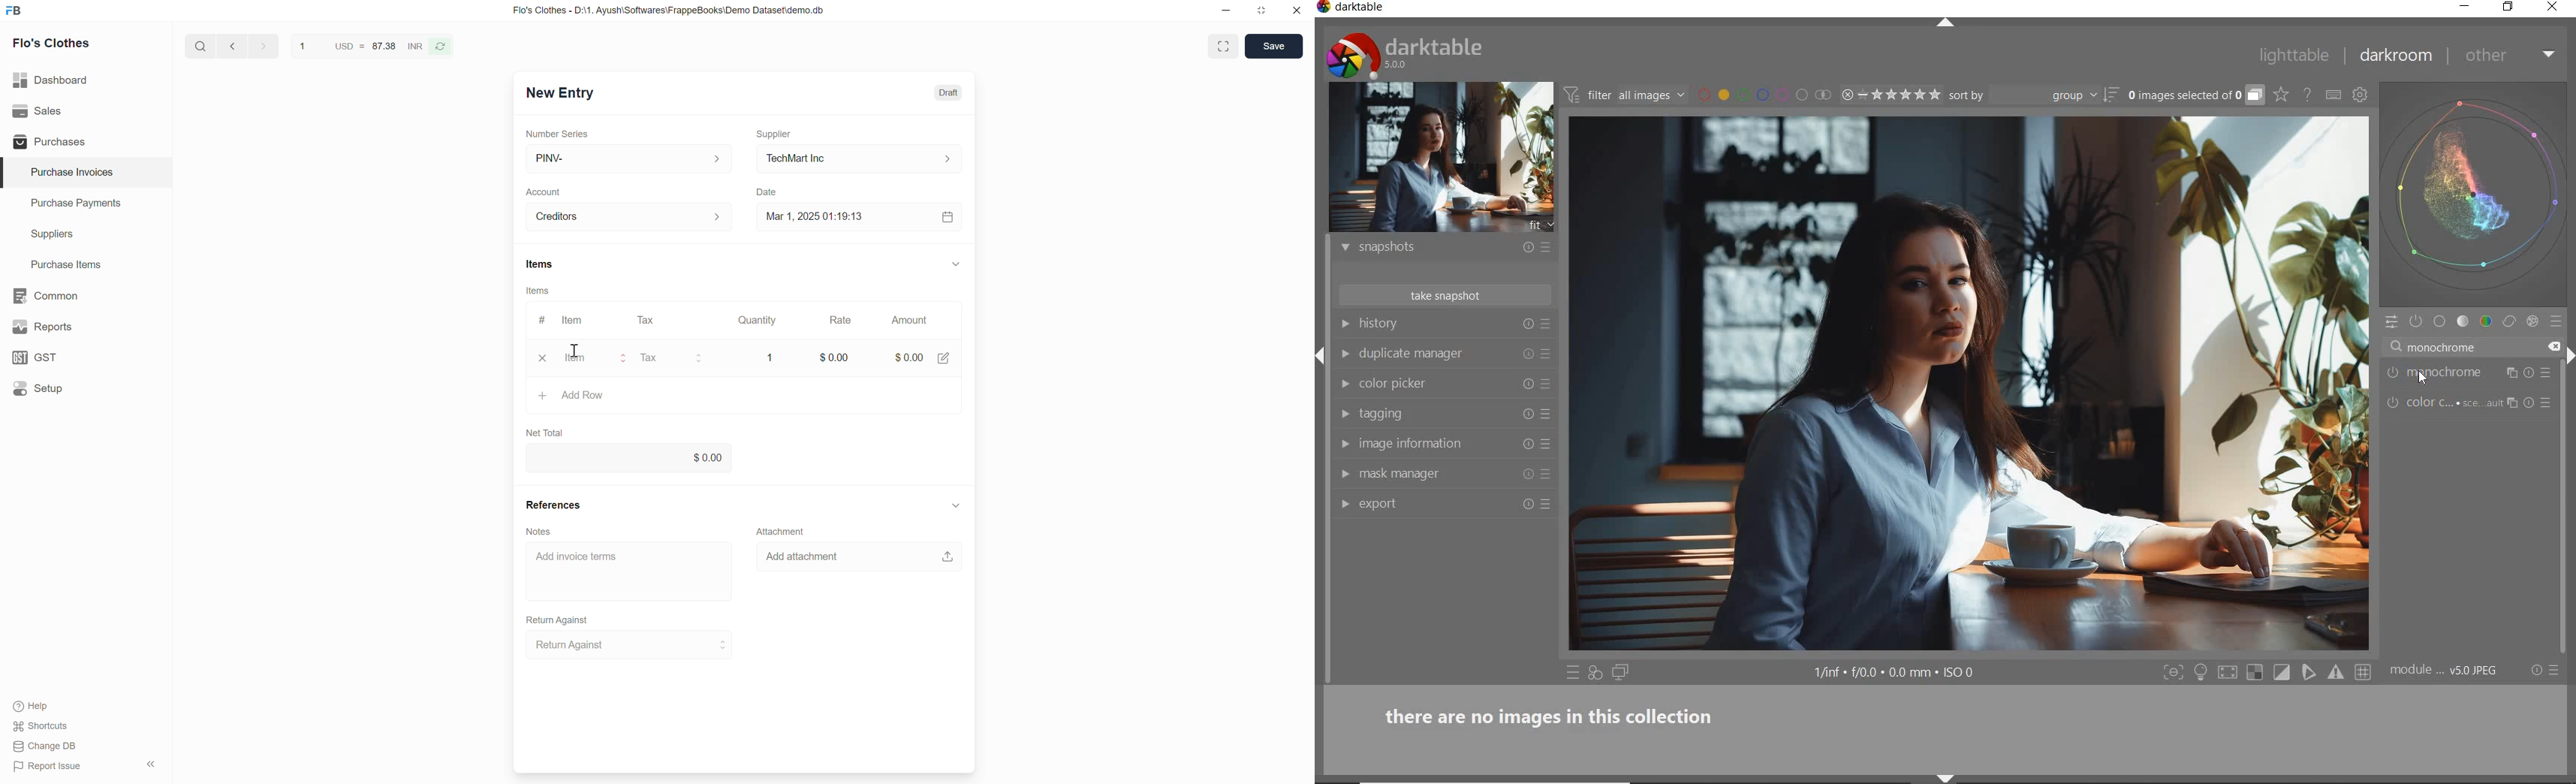 This screenshot has height=784, width=2576. Describe the element at coordinates (575, 322) in the screenshot. I see `ltem` at that location.